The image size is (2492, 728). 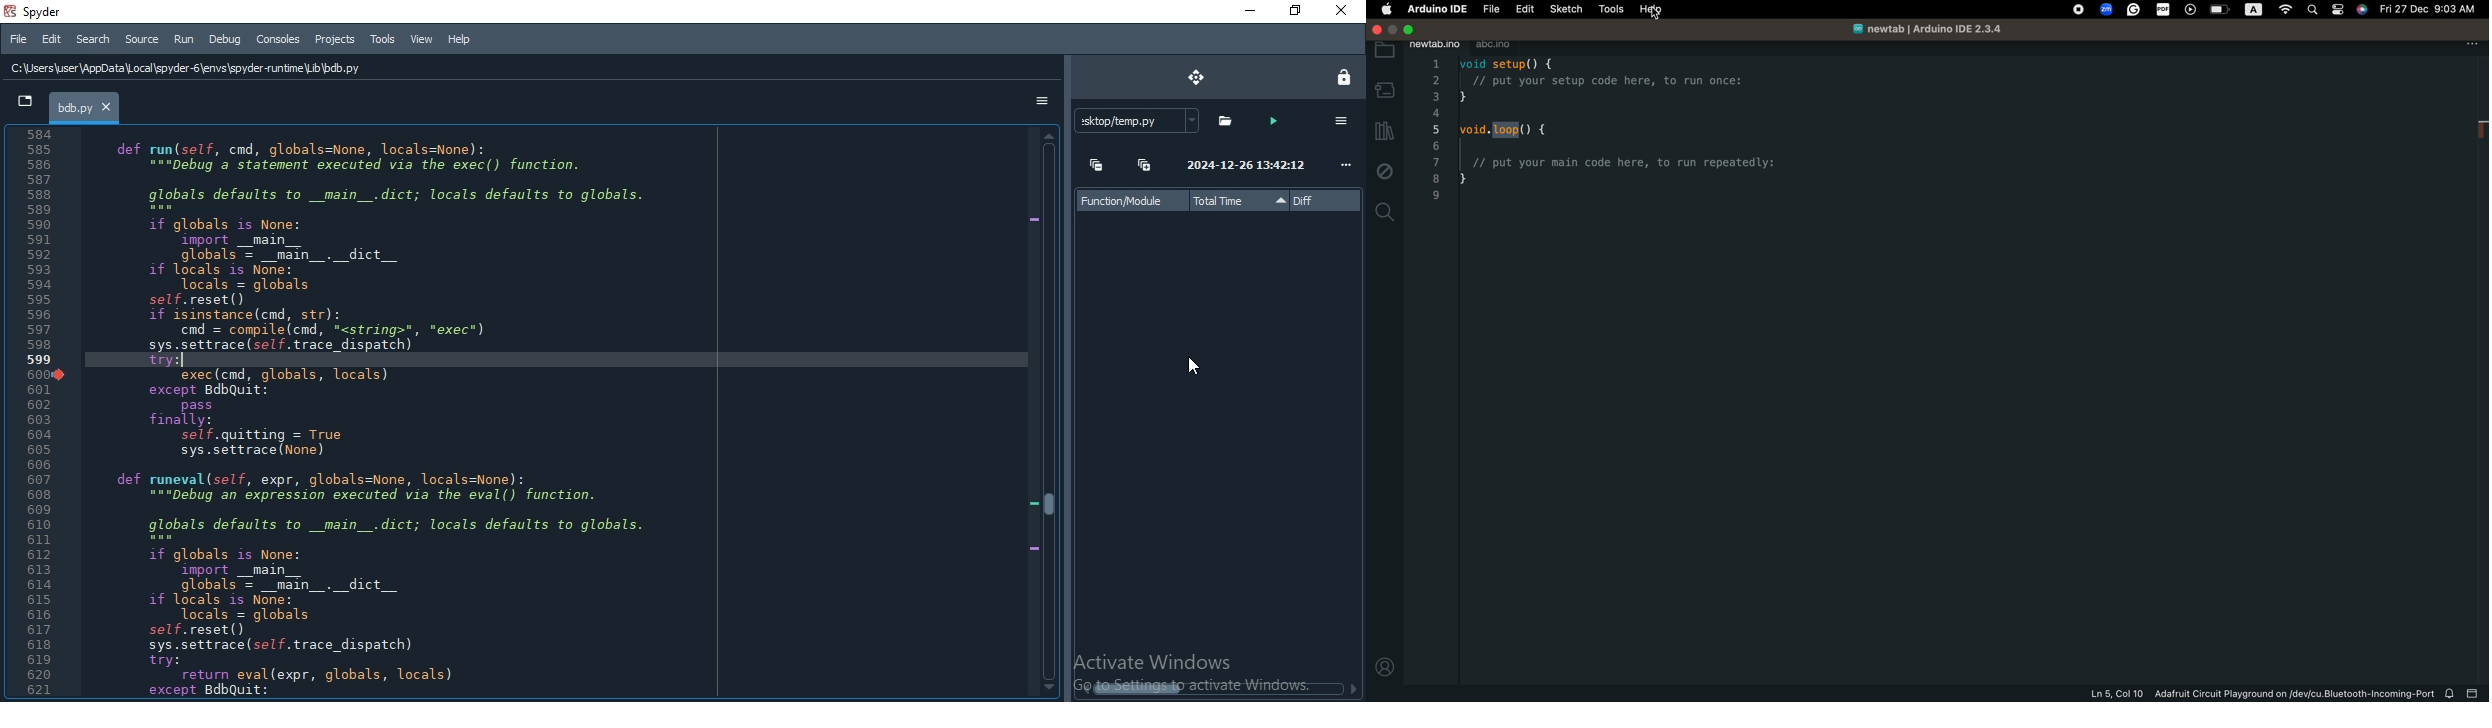 I want to click on View, so click(x=420, y=39).